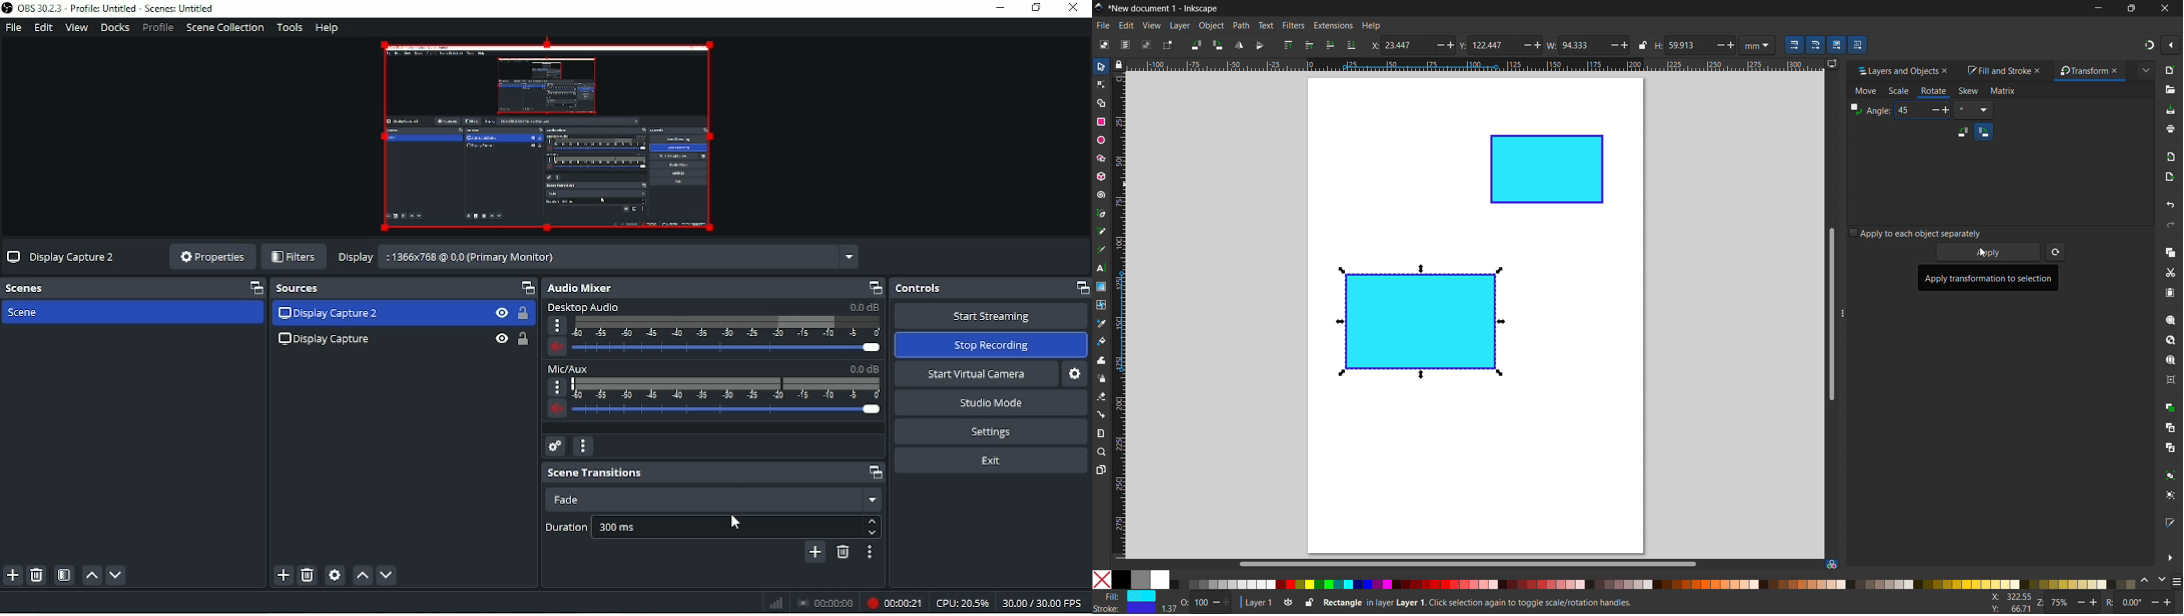 This screenshot has width=2184, height=616. Describe the element at coordinates (1653, 584) in the screenshot. I see `color palletes` at that location.